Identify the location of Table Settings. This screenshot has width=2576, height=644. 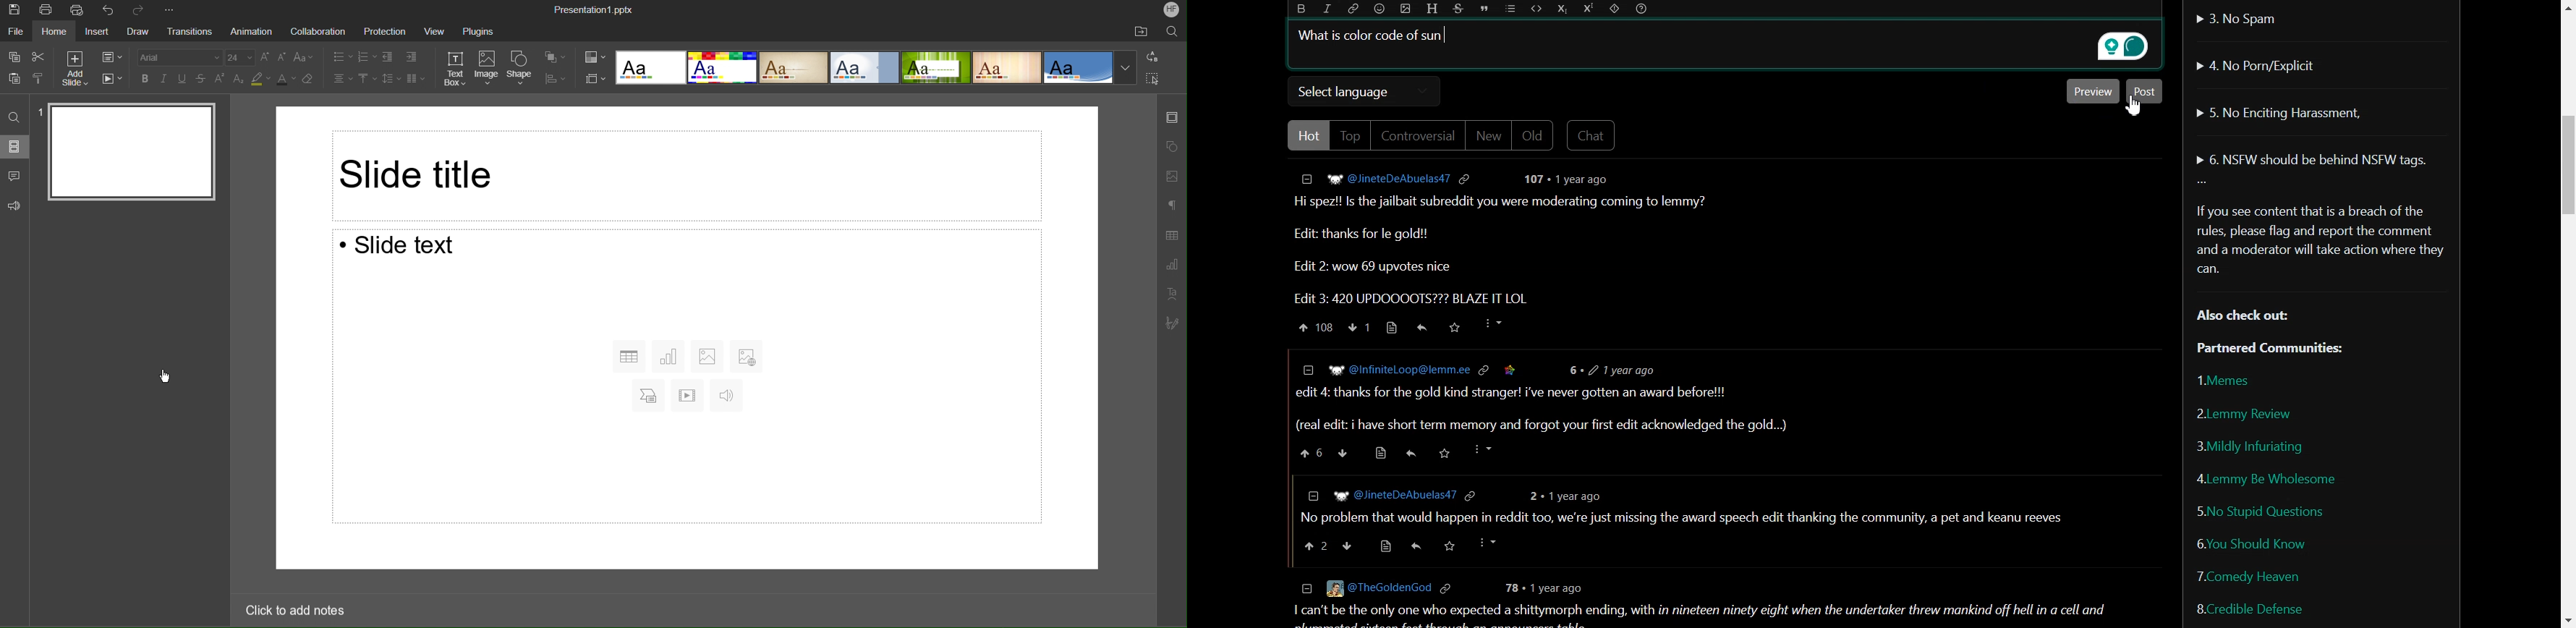
(1172, 235).